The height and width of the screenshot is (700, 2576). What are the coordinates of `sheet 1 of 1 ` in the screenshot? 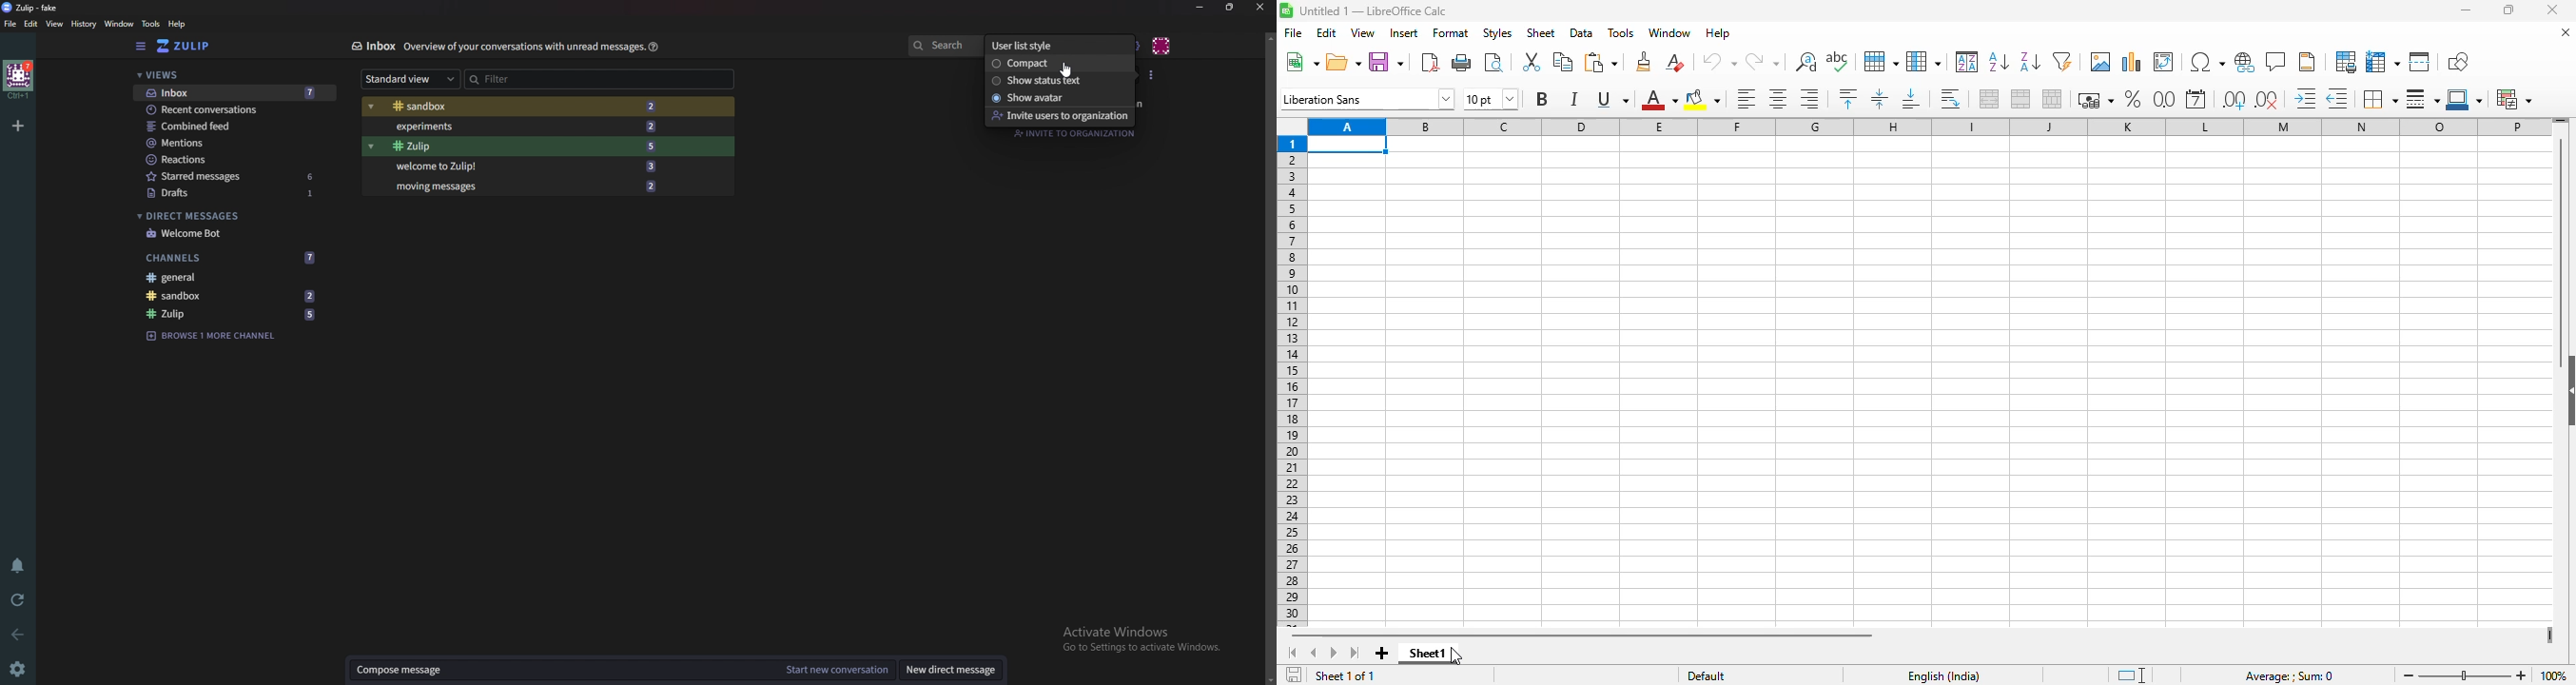 It's located at (1346, 675).